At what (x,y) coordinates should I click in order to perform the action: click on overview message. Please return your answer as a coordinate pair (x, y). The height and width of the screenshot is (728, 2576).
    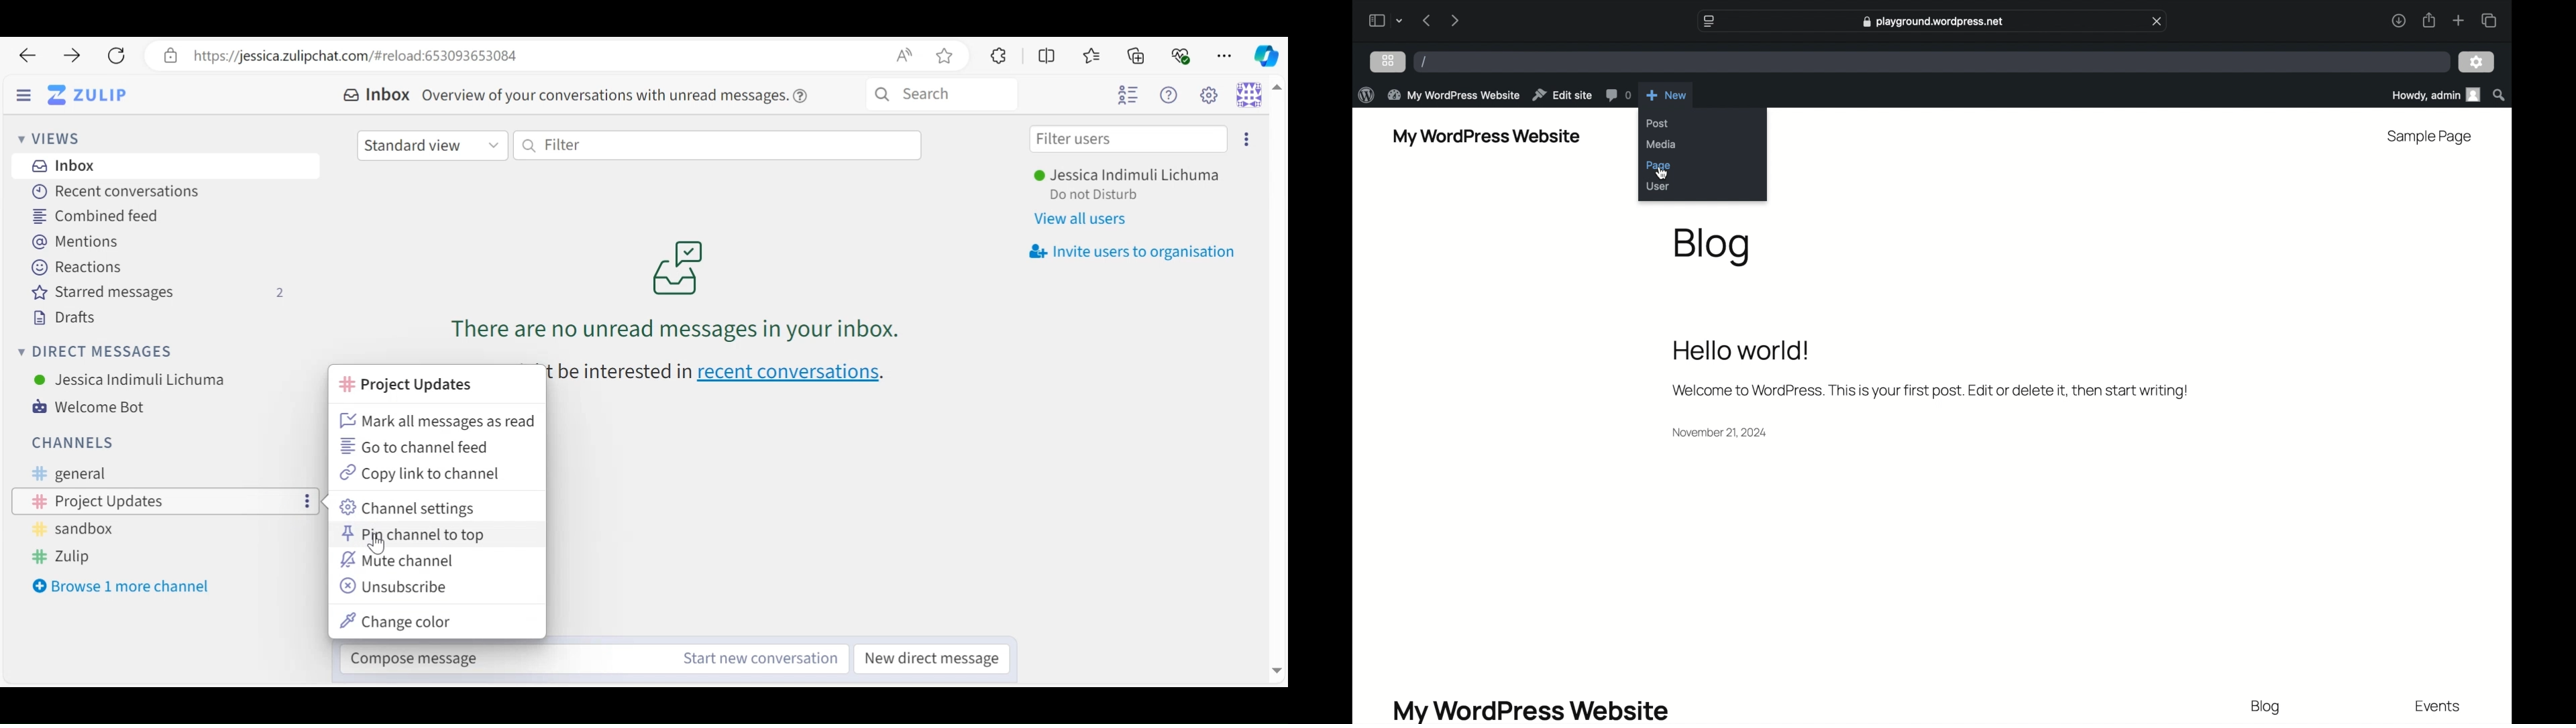
    Looking at the image, I should click on (616, 95).